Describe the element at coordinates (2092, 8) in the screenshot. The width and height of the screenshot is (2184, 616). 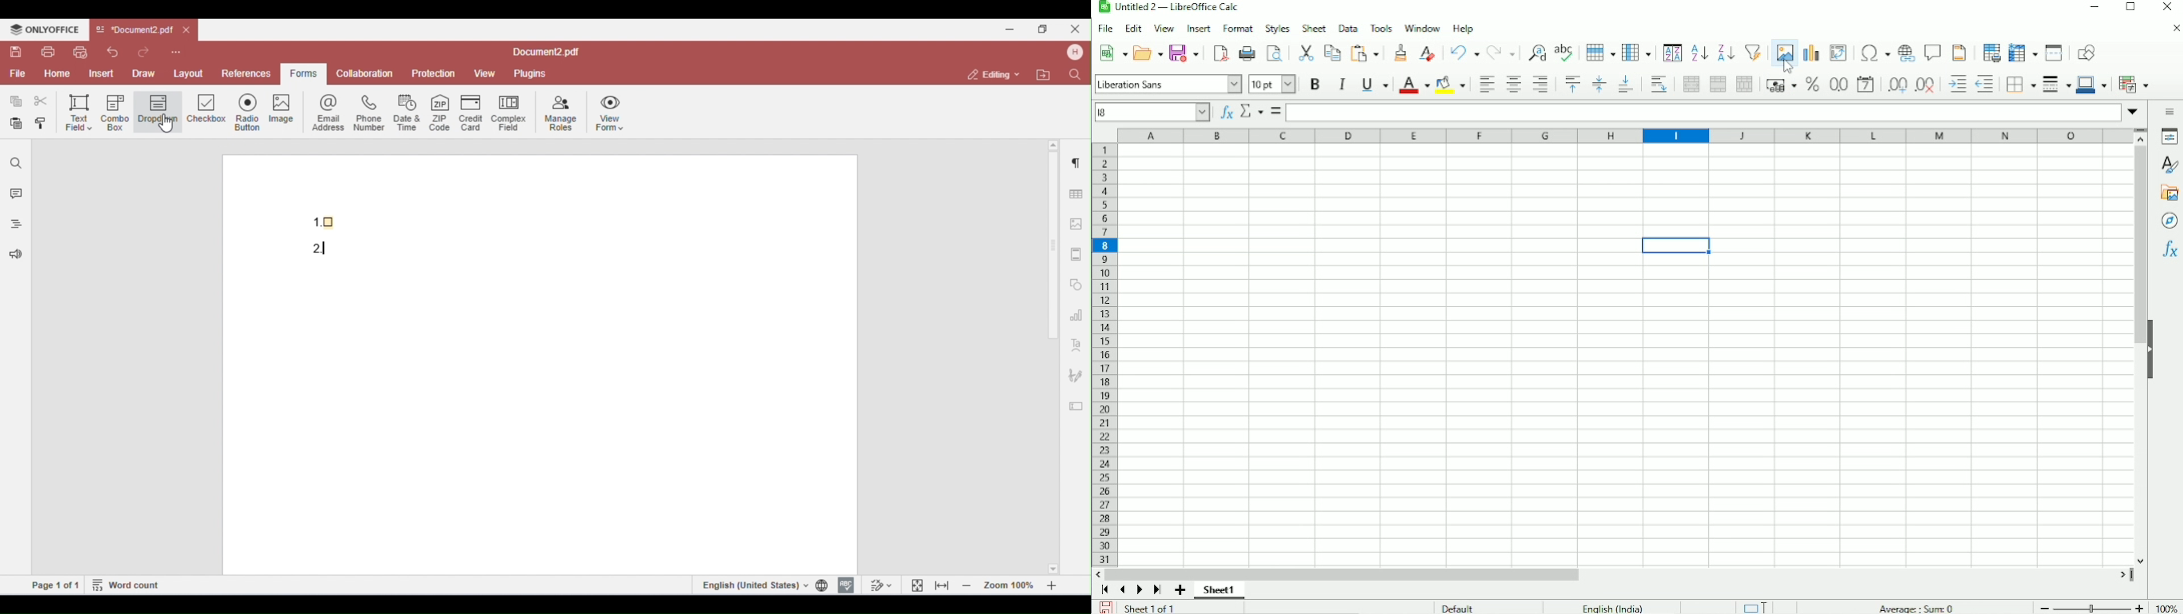
I see `Minimize` at that location.